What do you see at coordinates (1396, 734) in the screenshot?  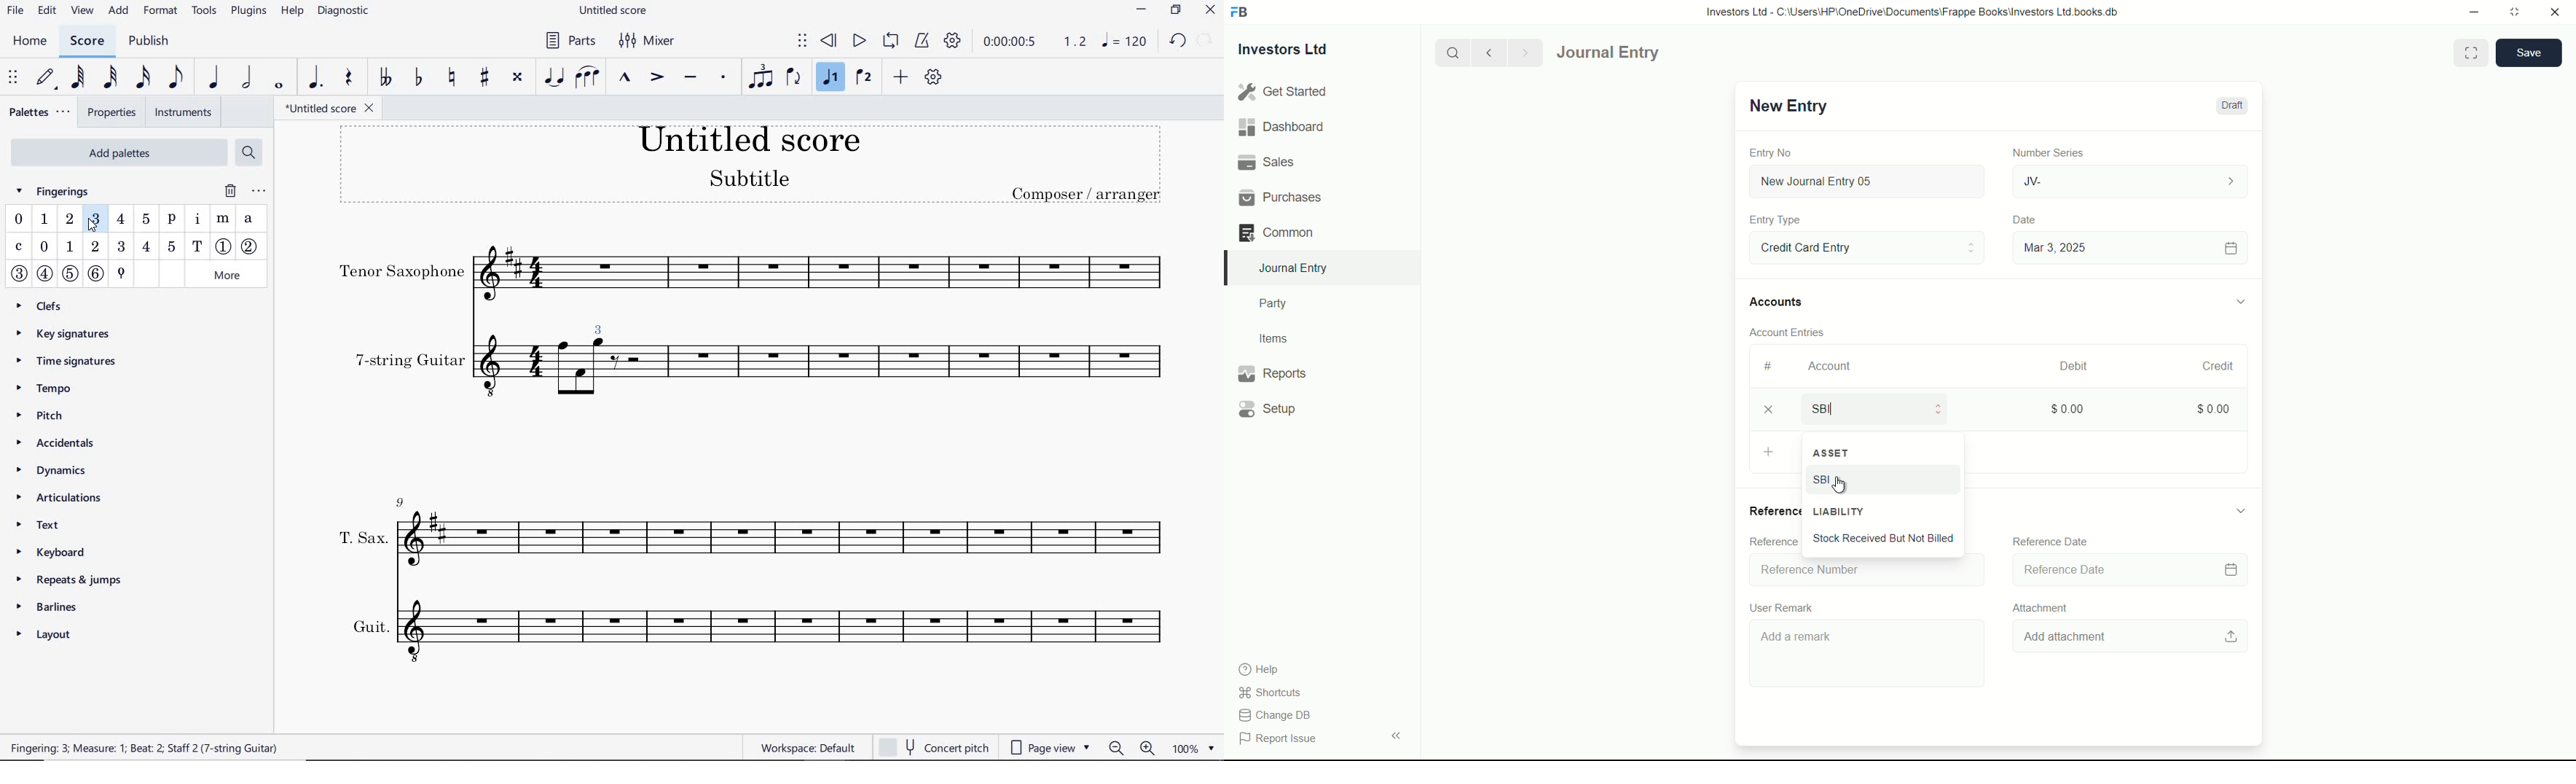 I see `expand/collapse` at bounding box center [1396, 734].